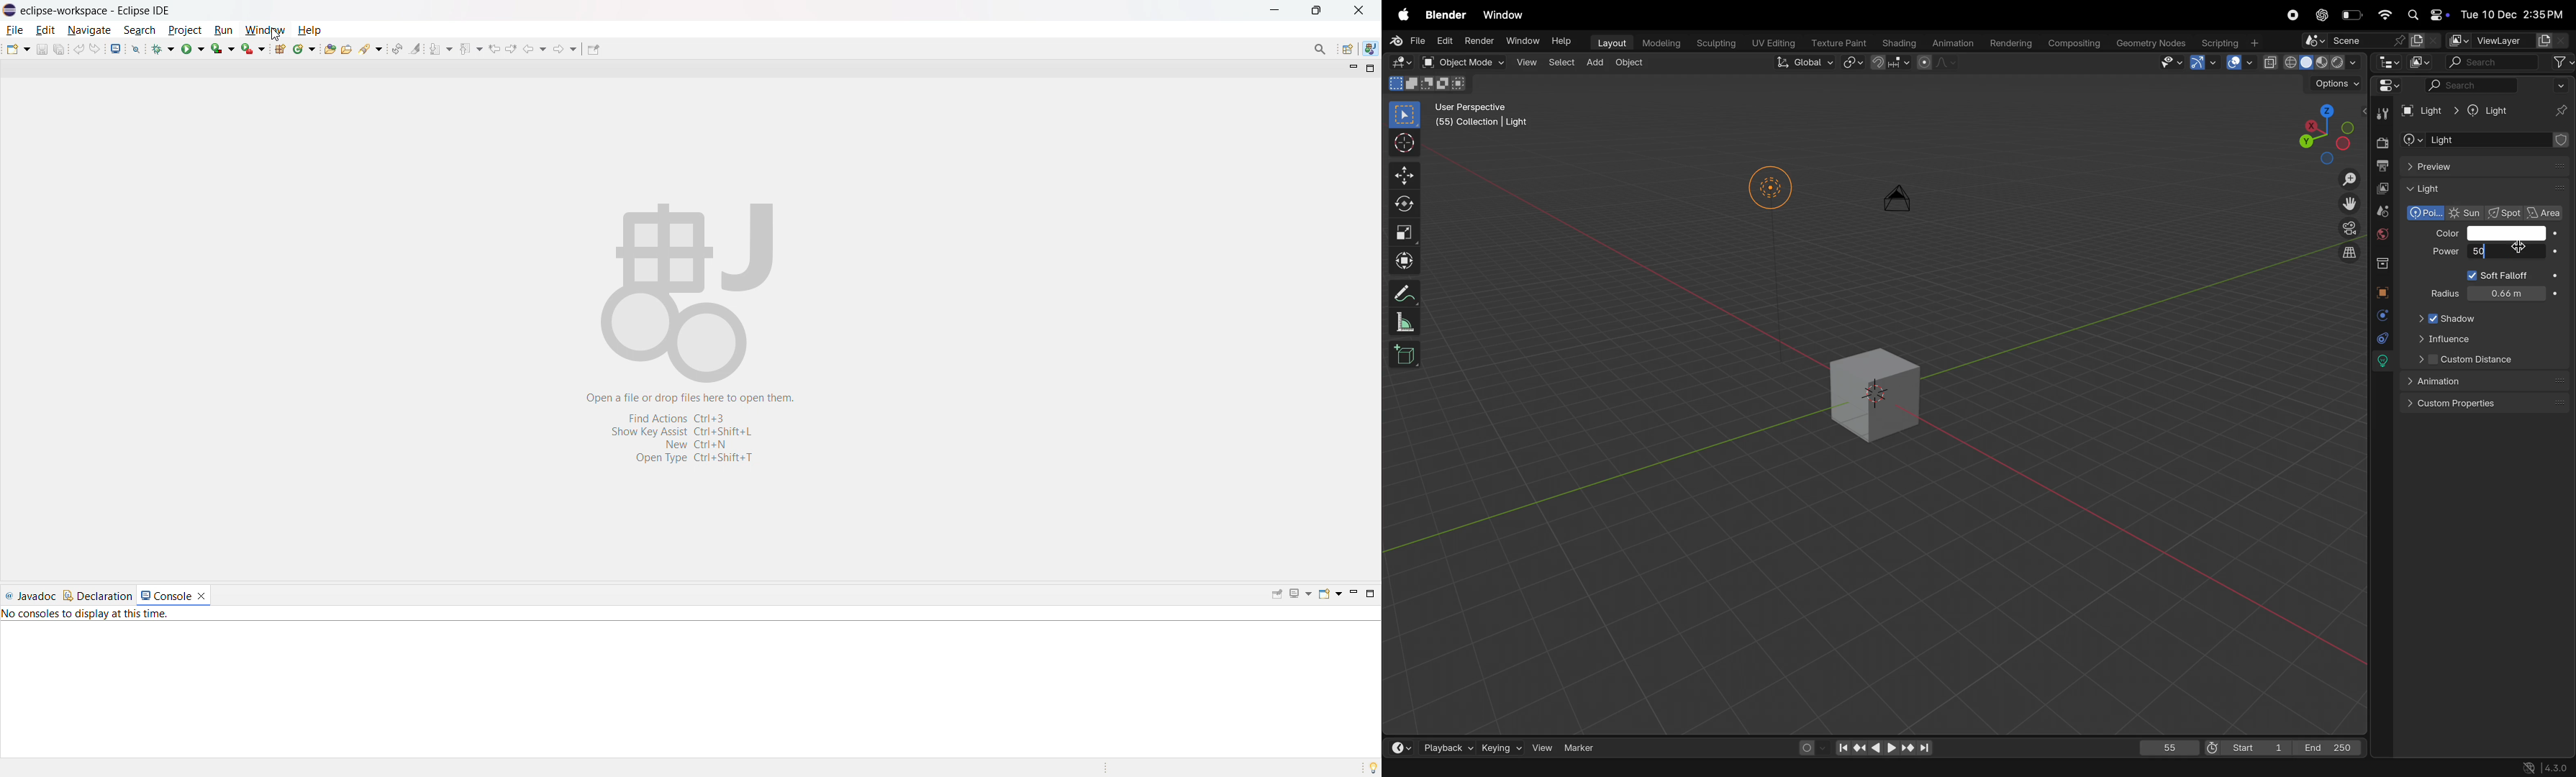 This screenshot has width=2576, height=784. I want to click on object mode, so click(1462, 62).